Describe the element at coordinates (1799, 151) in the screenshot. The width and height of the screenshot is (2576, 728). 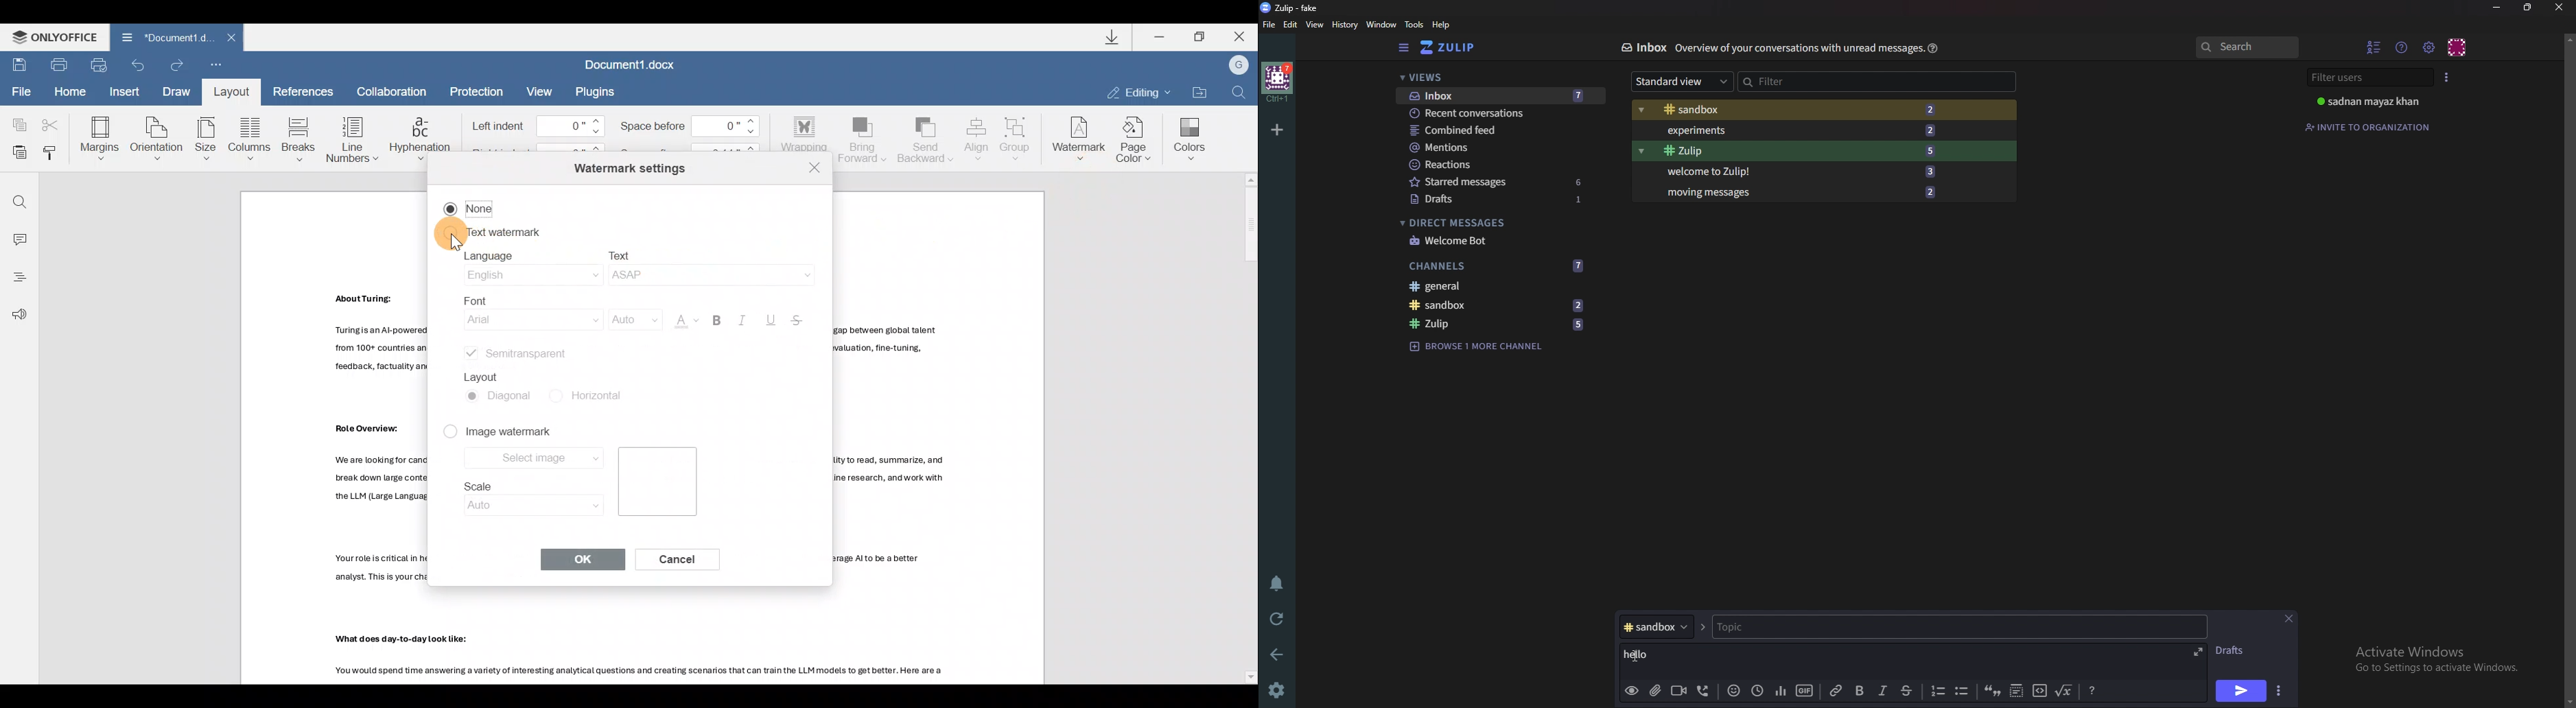
I see `#Zulip 3` at that location.